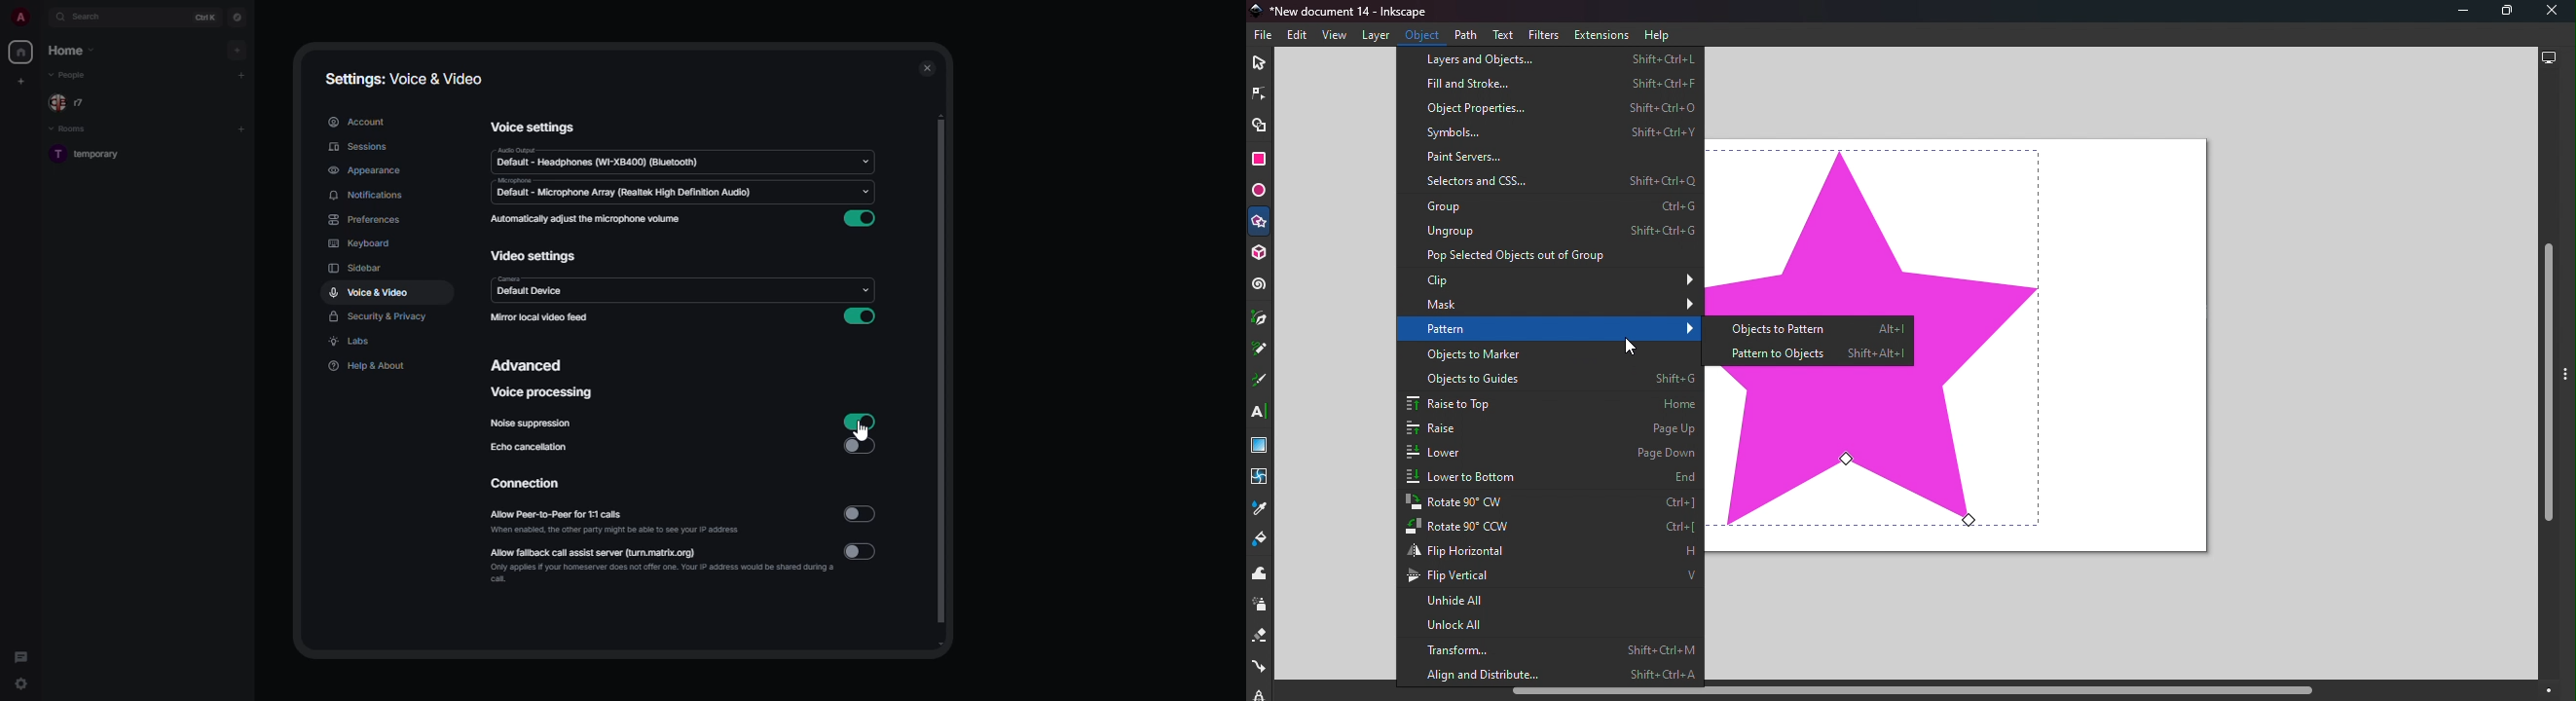 The width and height of the screenshot is (2576, 728). What do you see at coordinates (364, 220) in the screenshot?
I see `preferences` at bounding box center [364, 220].